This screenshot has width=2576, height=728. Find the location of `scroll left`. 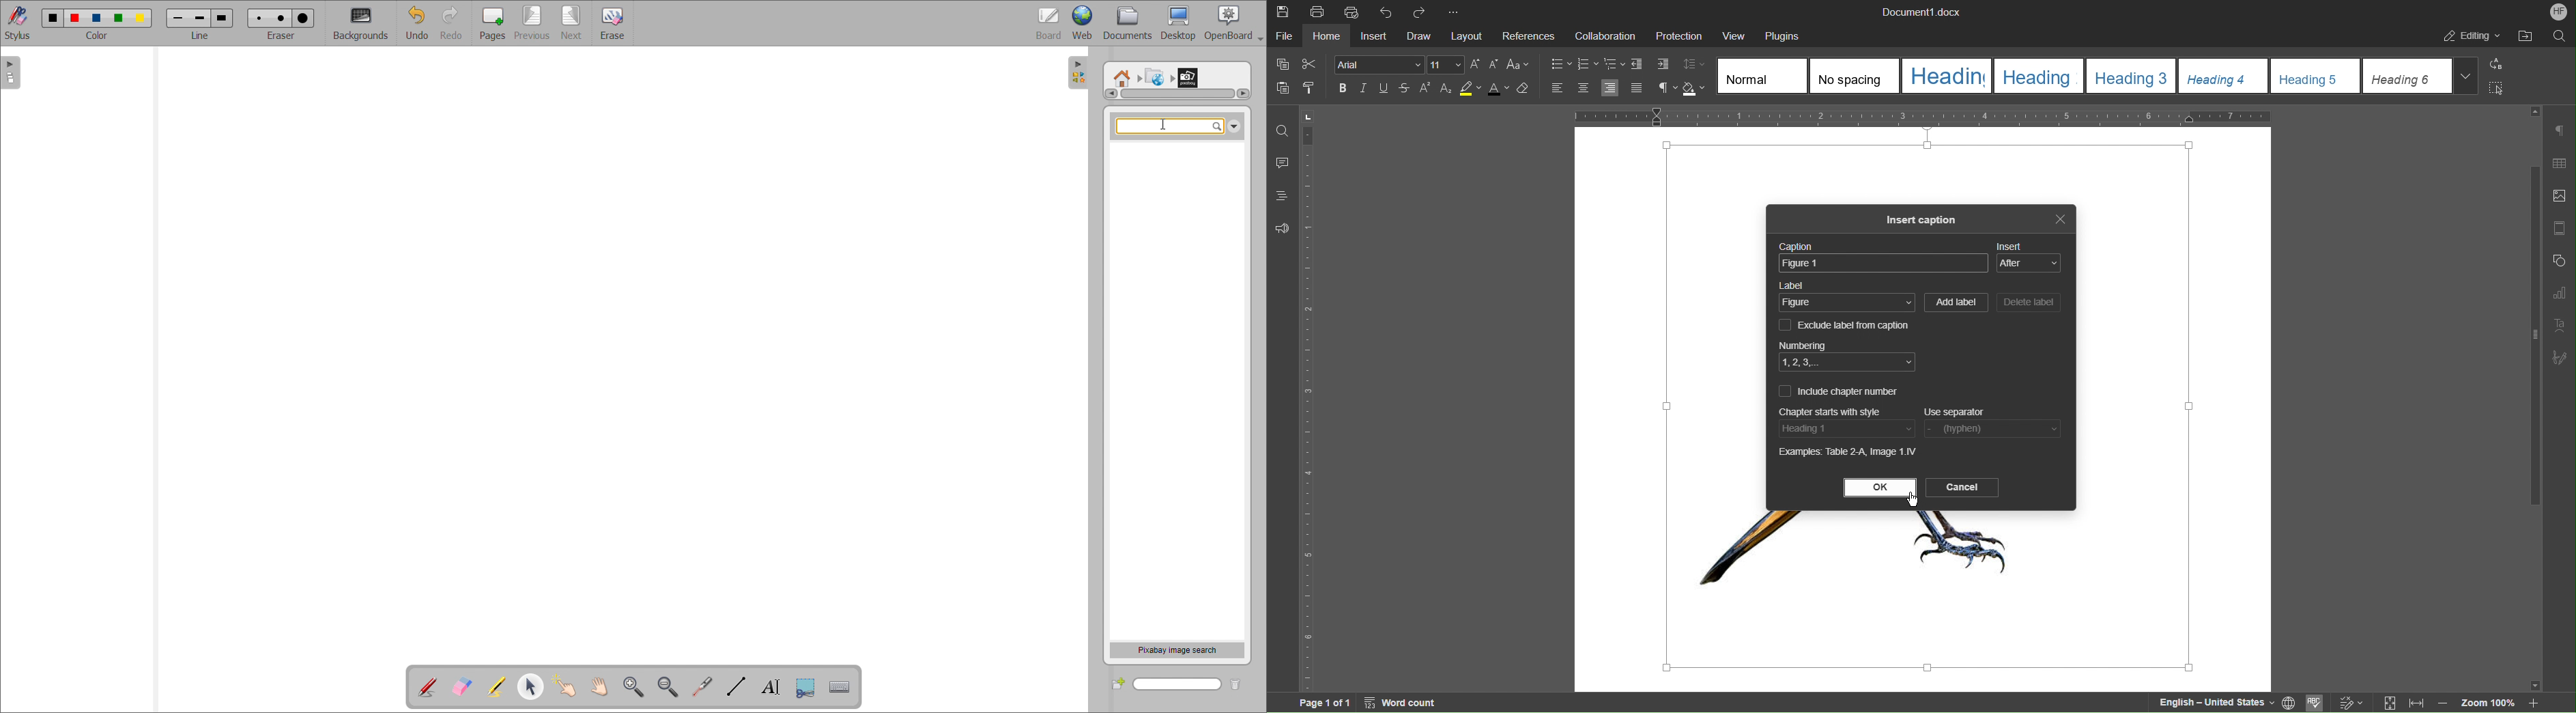

scroll left is located at coordinates (1110, 94).